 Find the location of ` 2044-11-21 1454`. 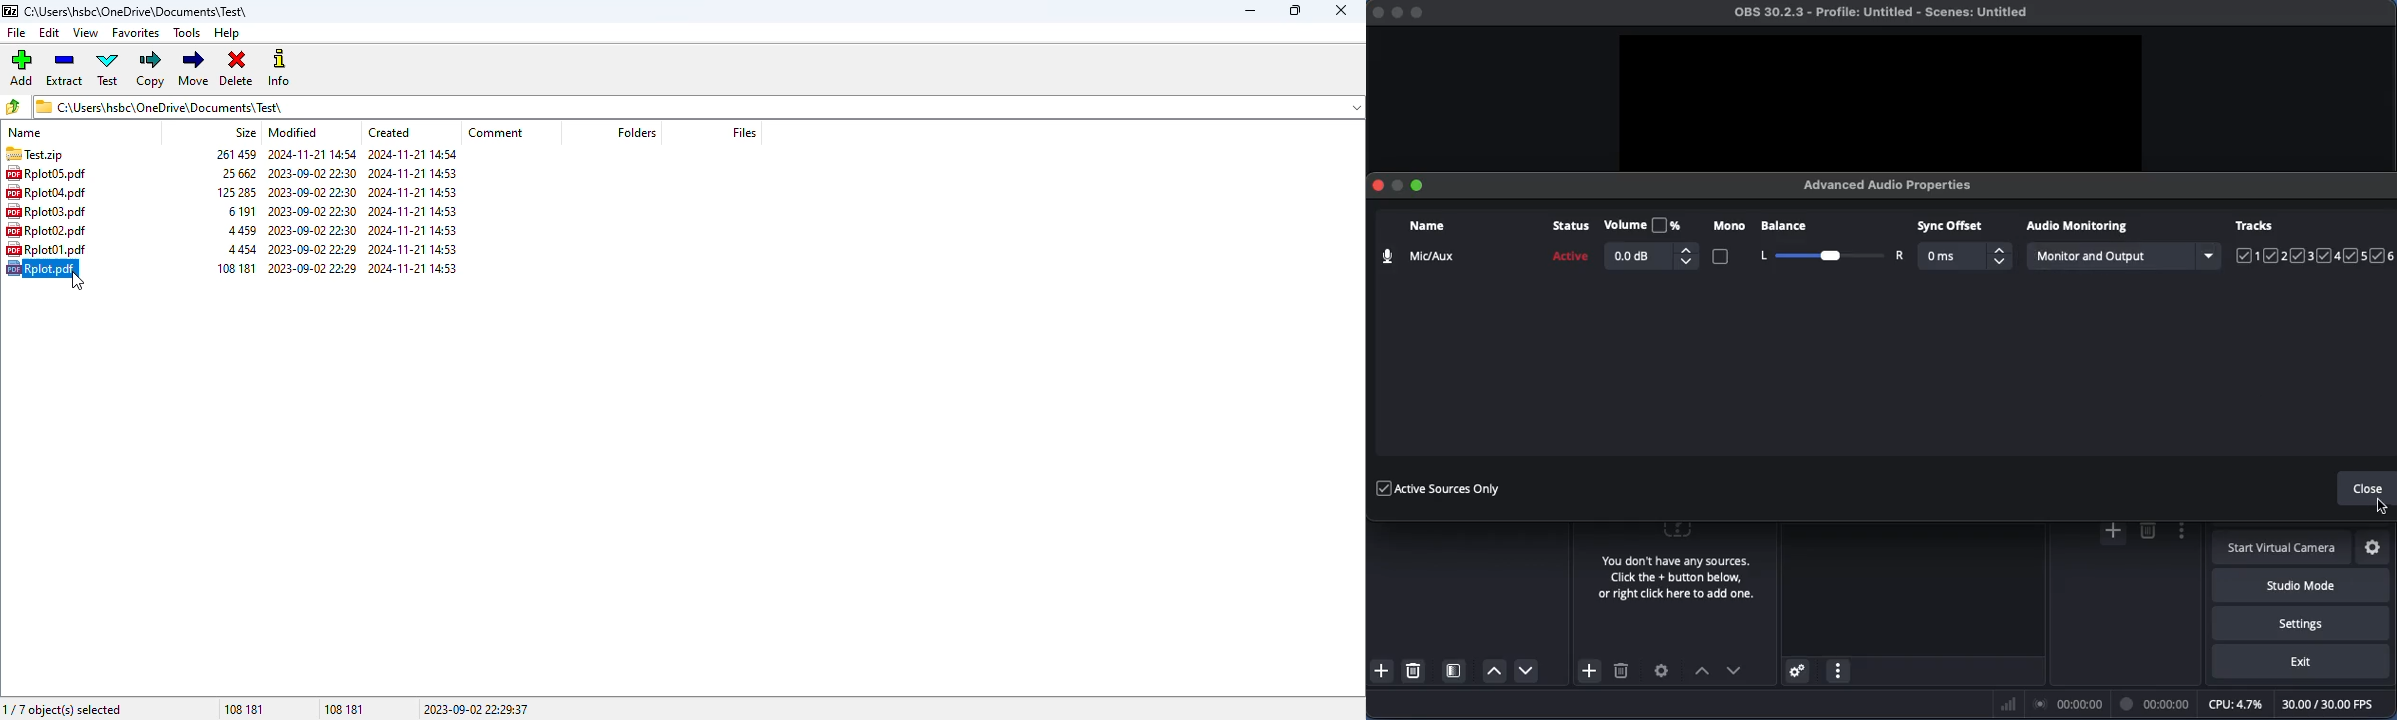

 2044-11-21 1454 is located at coordinates (306, 153).